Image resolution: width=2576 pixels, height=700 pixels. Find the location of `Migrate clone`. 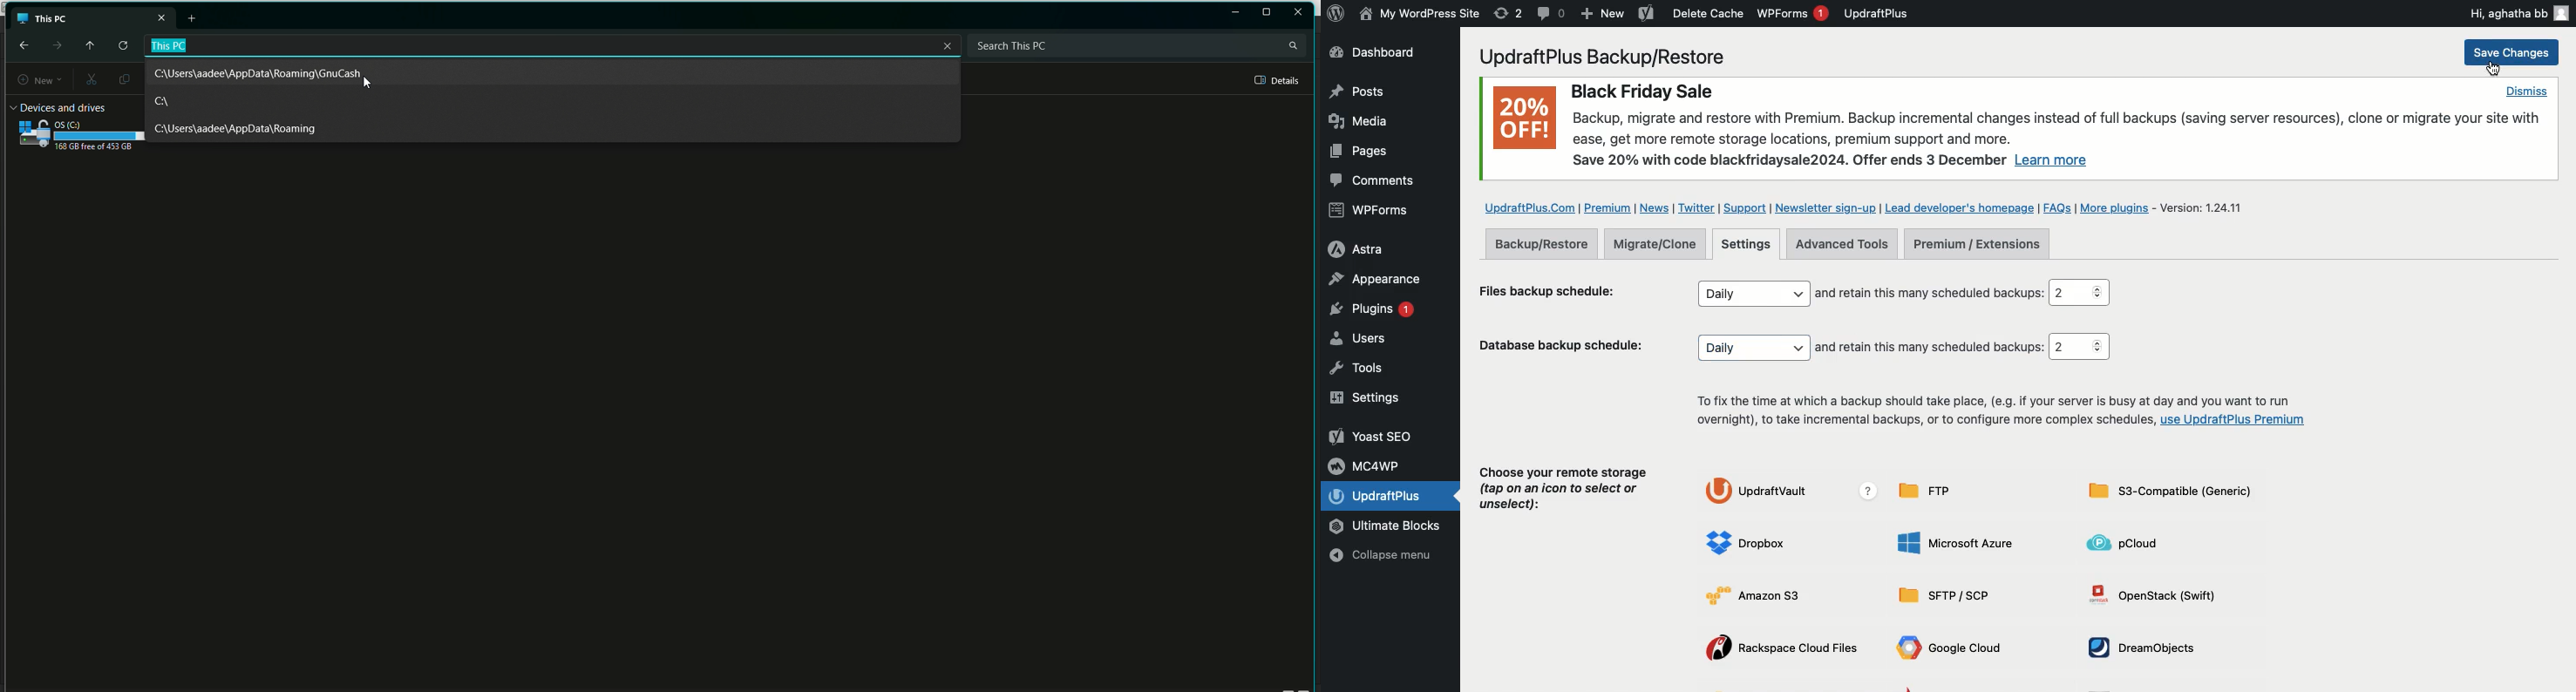

Migrate clone is located at coordinates (1660, 245).